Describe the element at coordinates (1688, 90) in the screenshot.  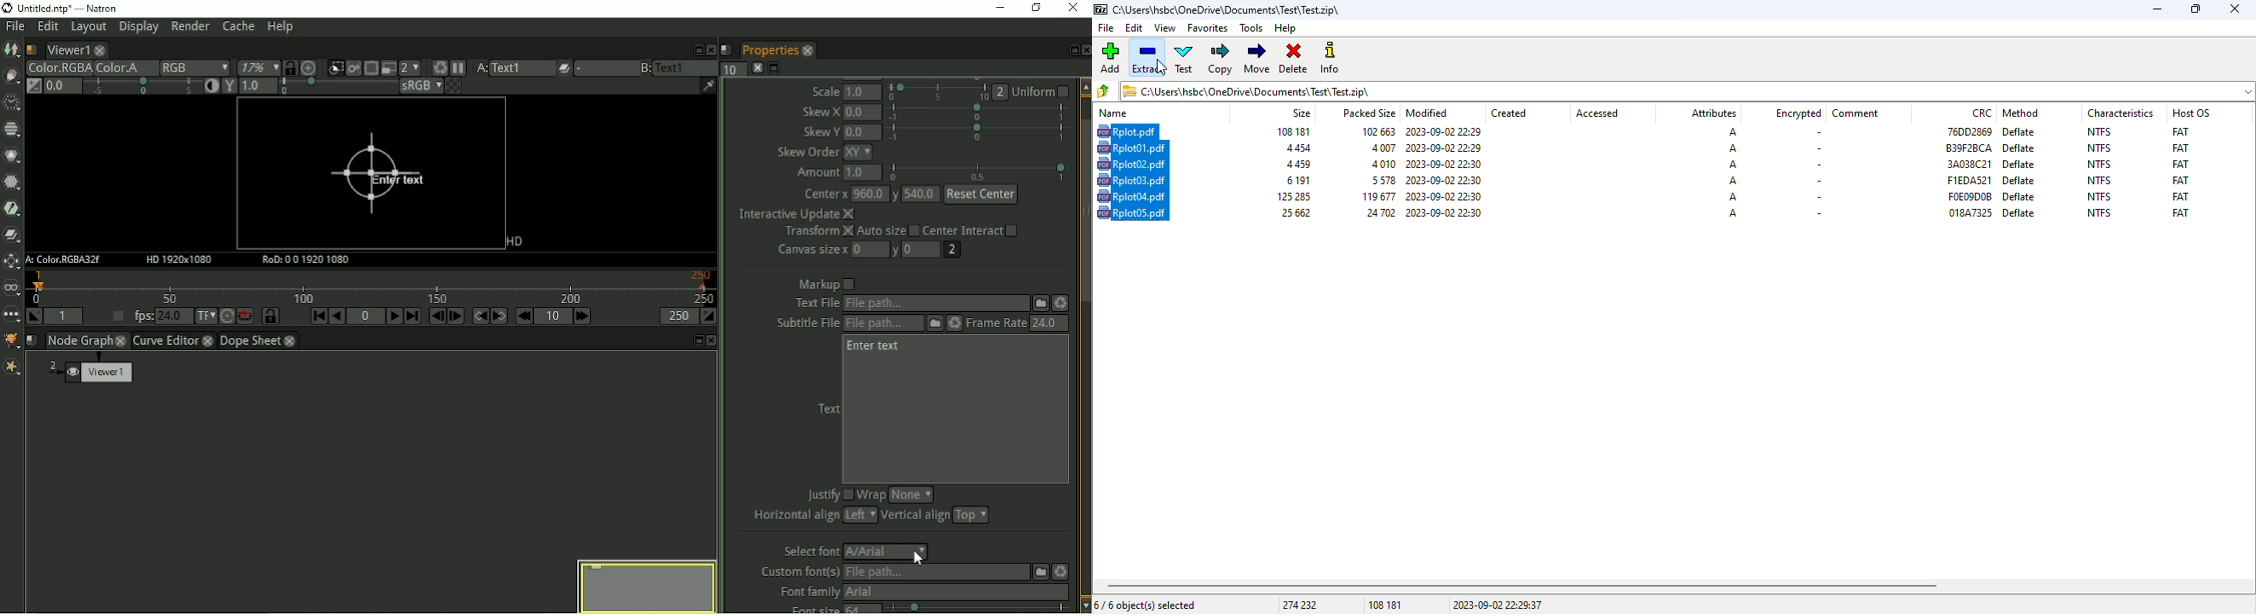
I see `.zip archive` at that location.